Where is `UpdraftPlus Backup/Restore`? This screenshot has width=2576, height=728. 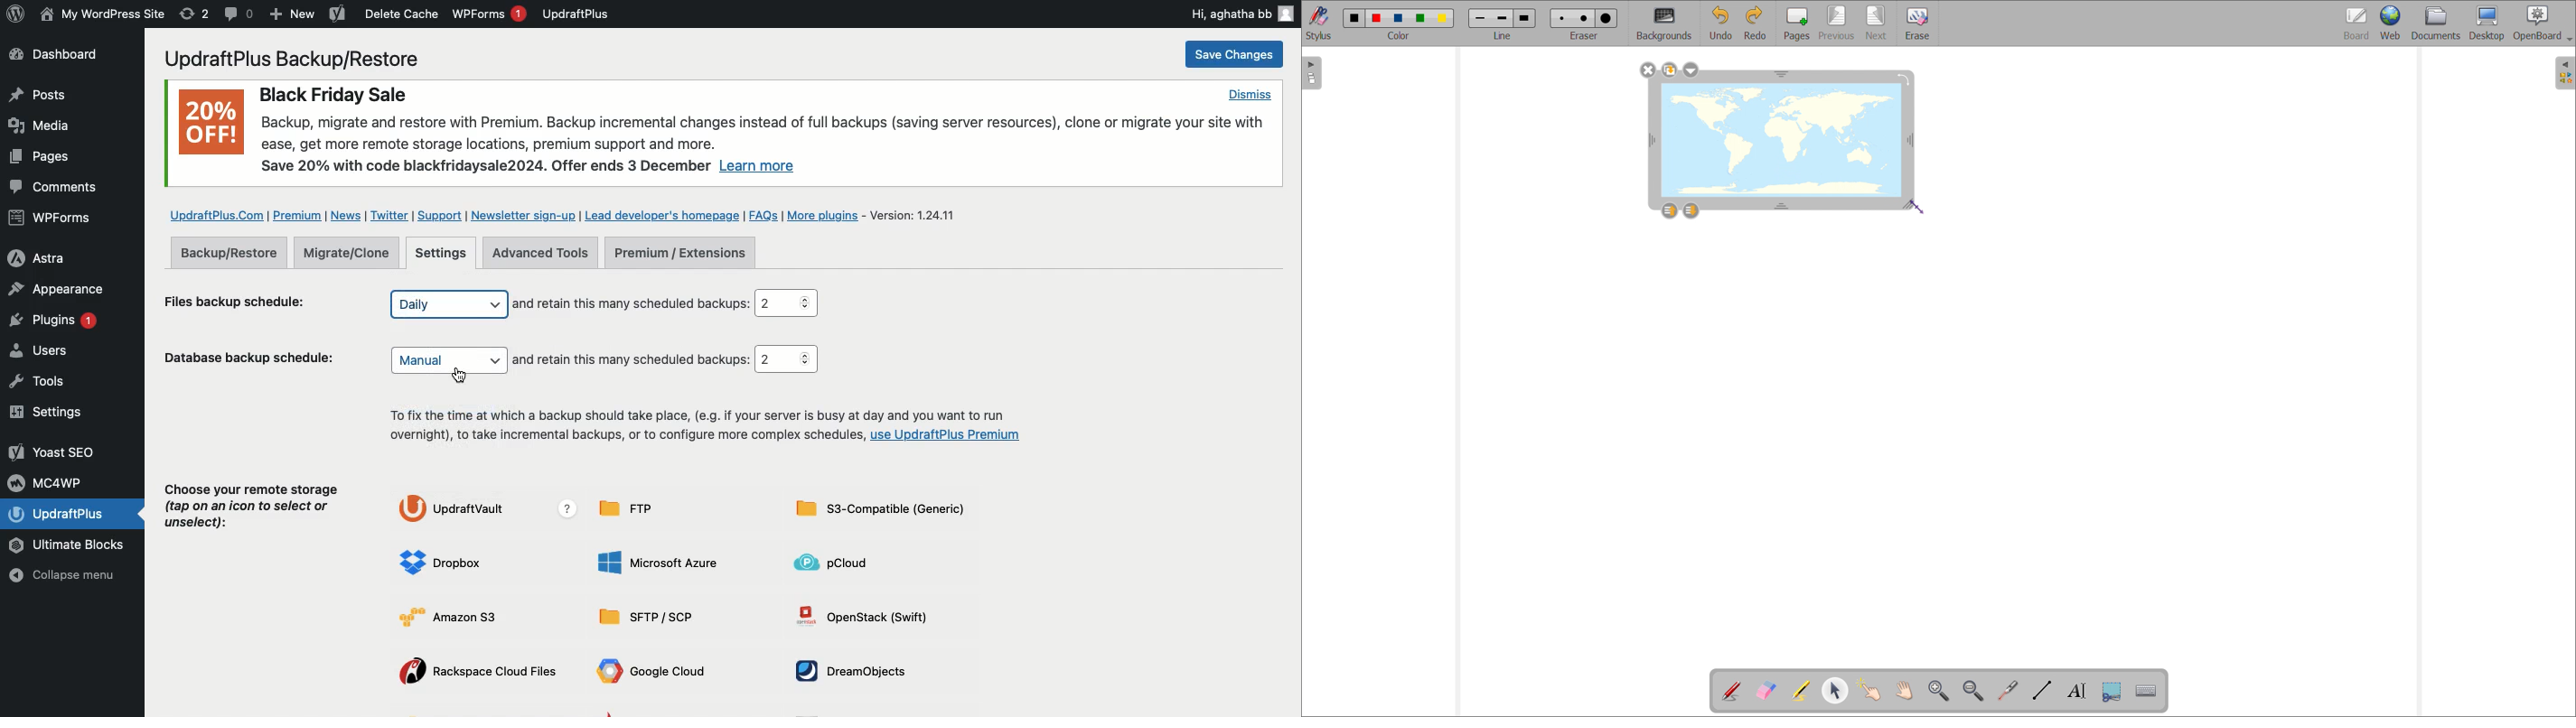
UpdraftPlus Backup/Restore is located at coordinates (303, 59).